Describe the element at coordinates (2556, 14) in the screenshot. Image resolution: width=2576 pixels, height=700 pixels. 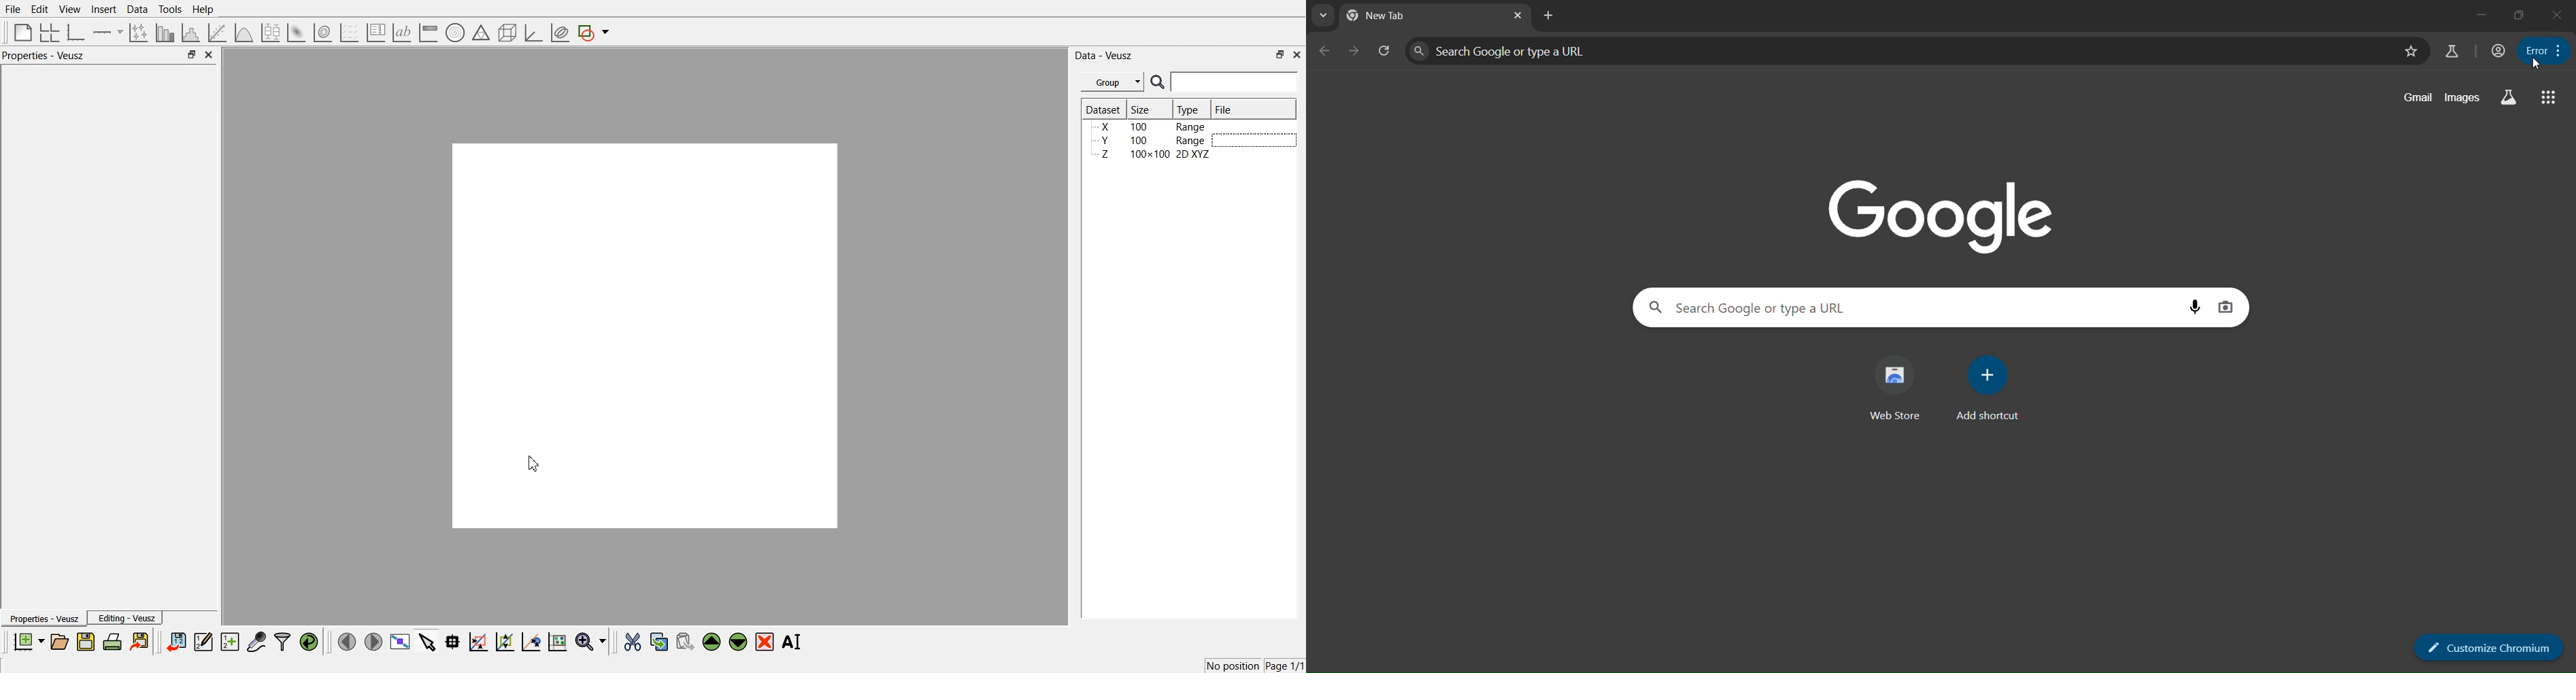
I see `close` at that location.